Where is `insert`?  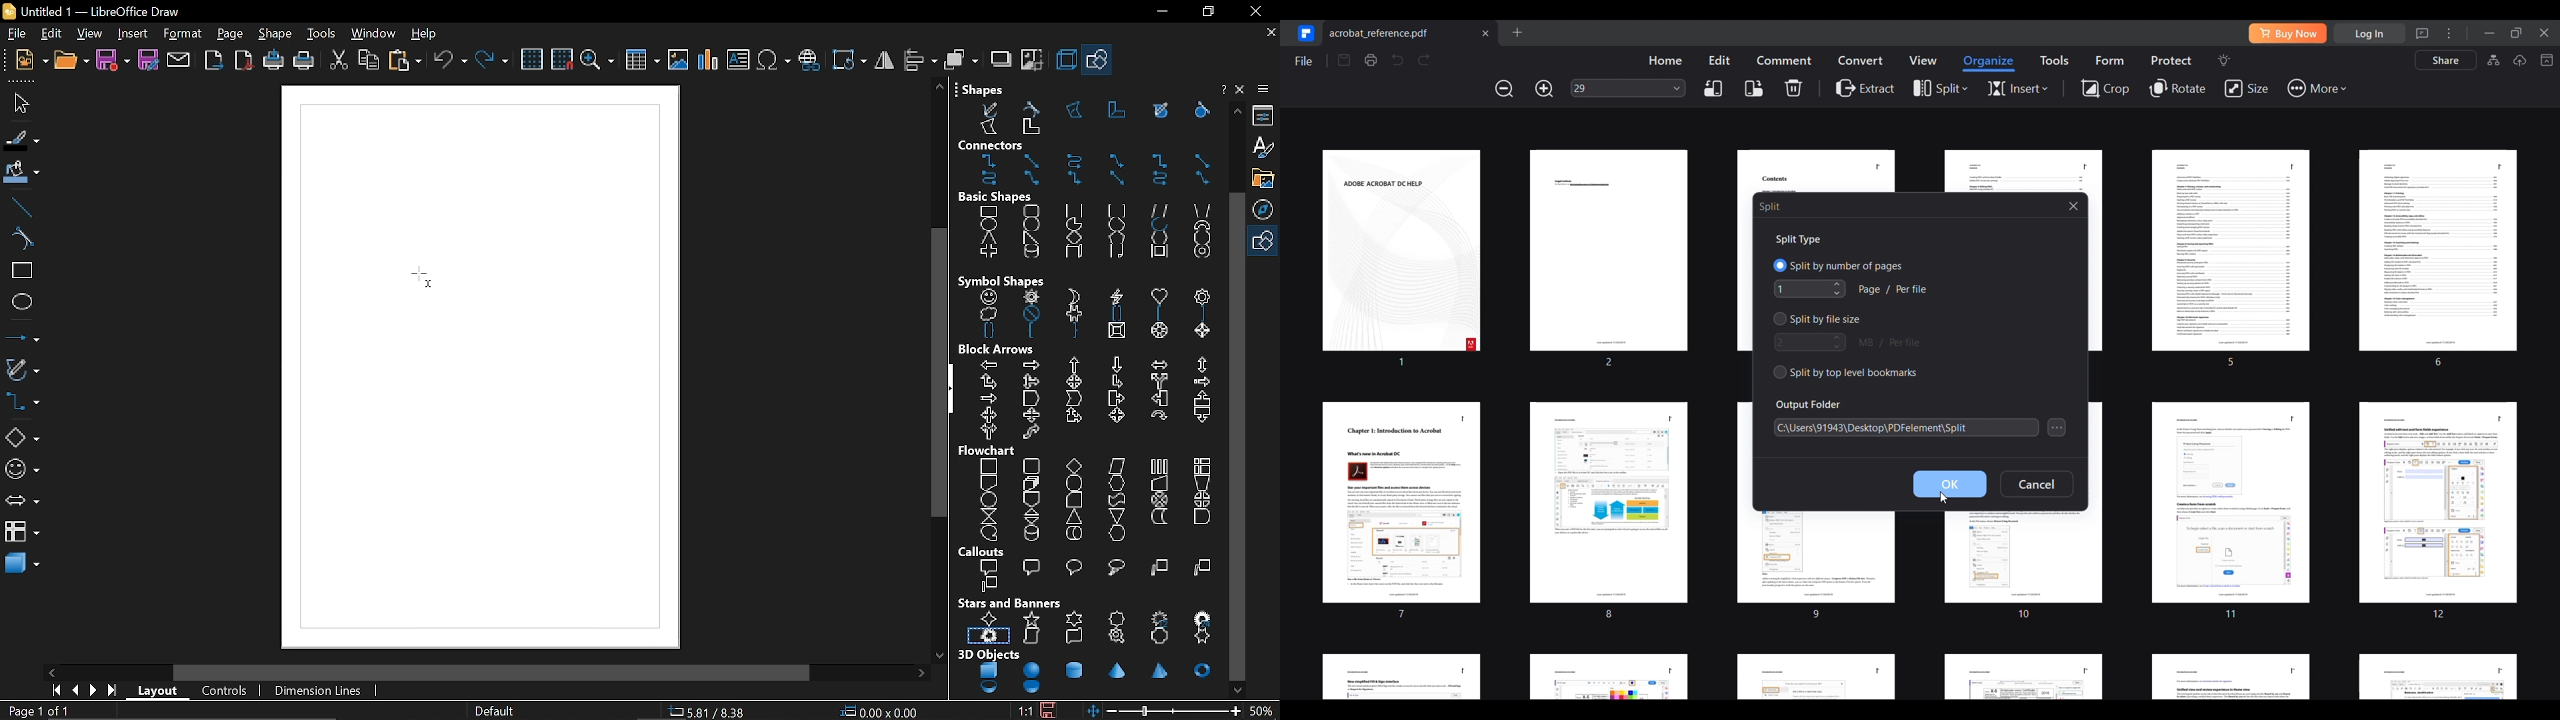 insert is located at coordinates (135, 33).